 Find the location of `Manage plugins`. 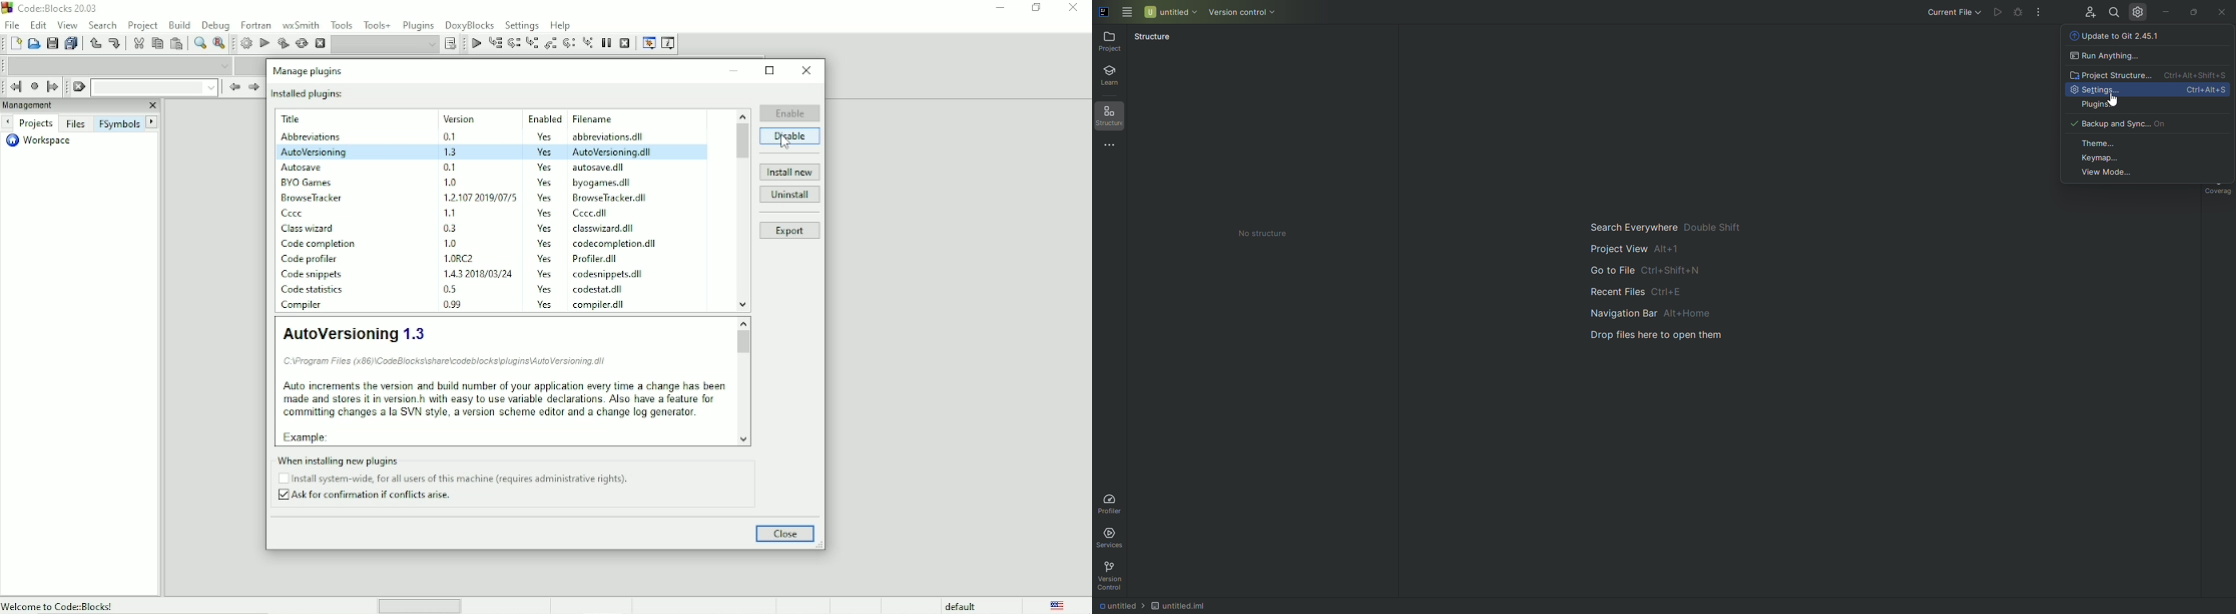

Manage plugins is located at coordinates (307, 70).